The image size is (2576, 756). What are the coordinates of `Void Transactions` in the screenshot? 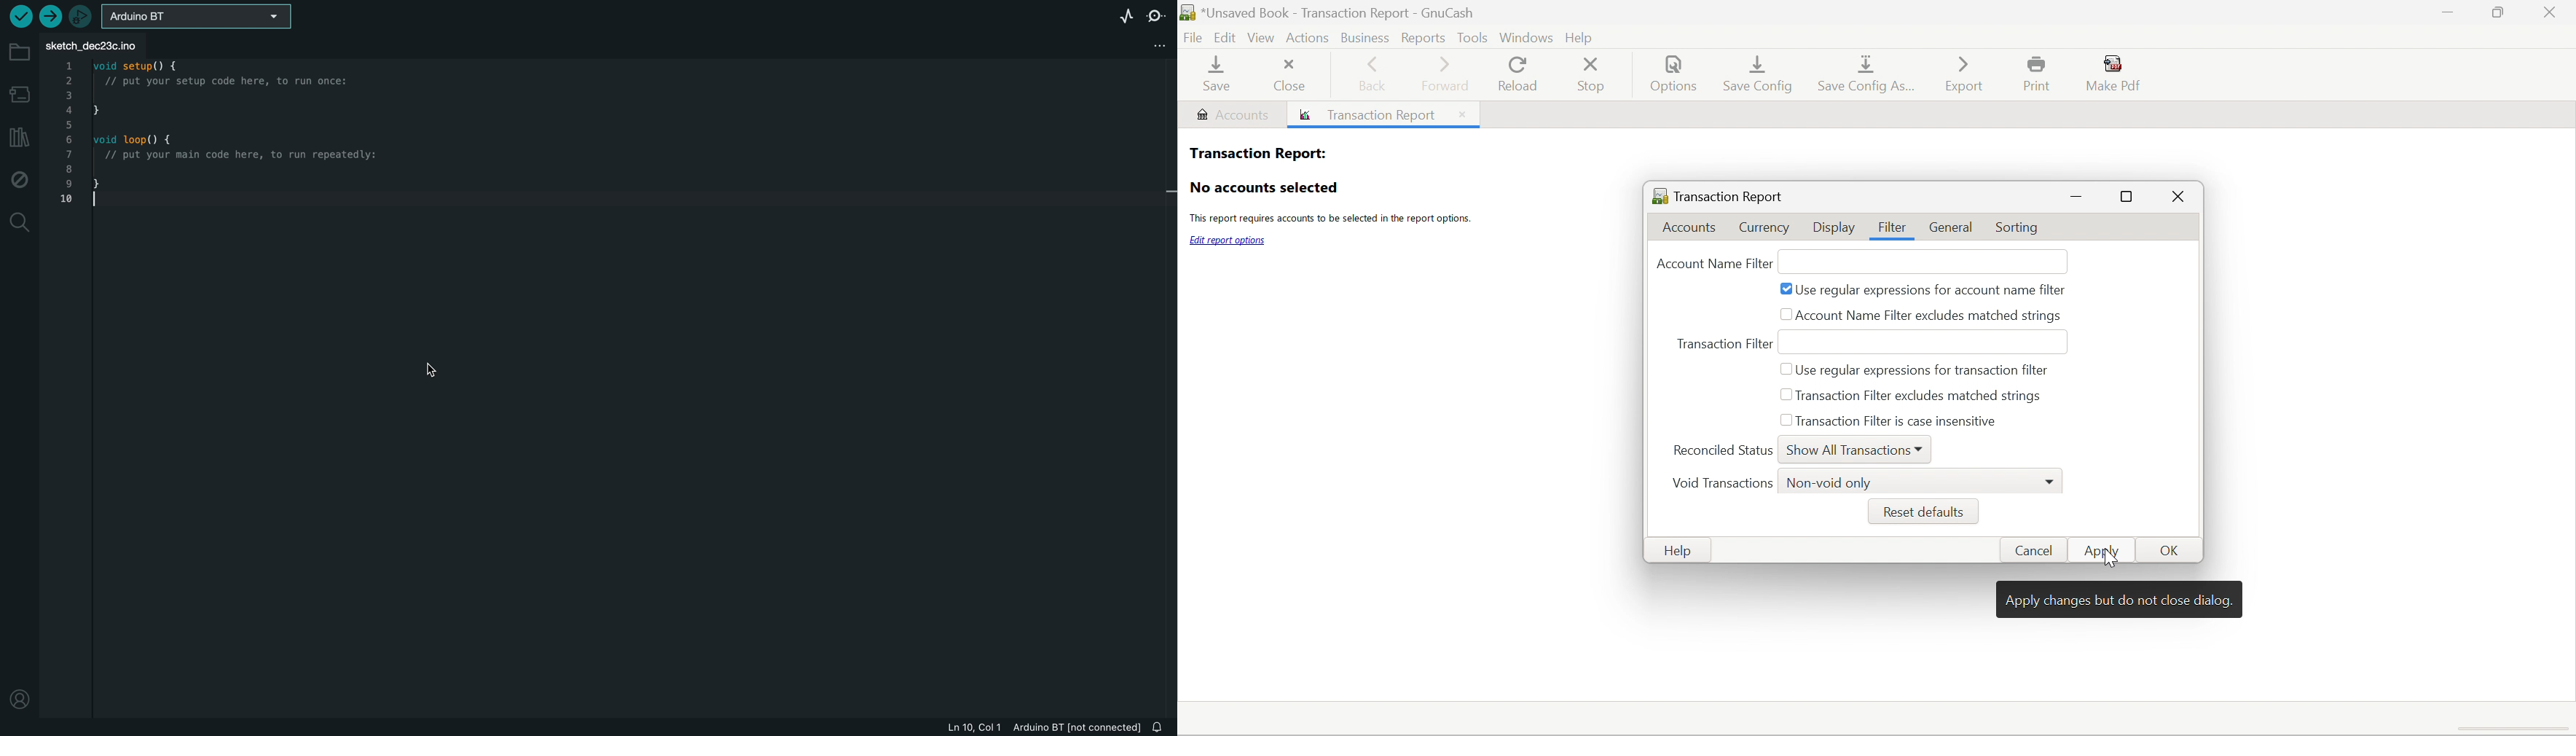 It's located at (1721, 485).